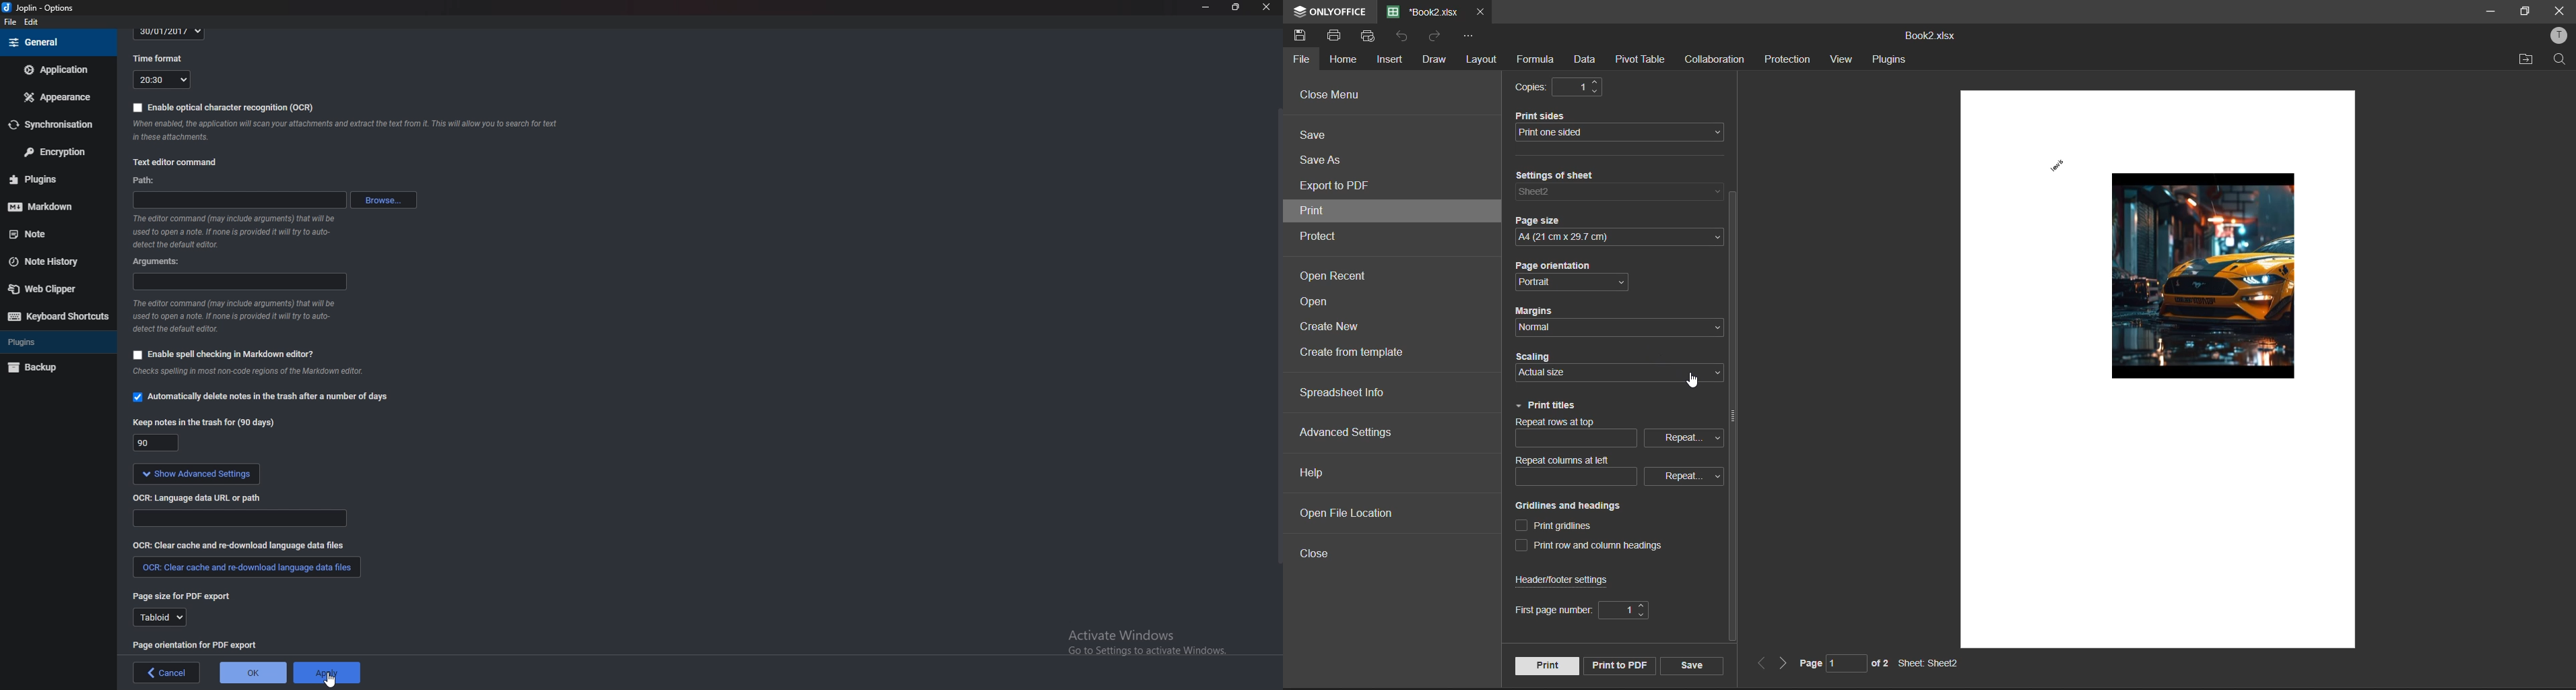 Image resolution: width=2576 pixels, height=700 pixels. What do you see at coordinates (1340, 36) in the screenshot?
I see `print` at bounding box center [1340, 36].